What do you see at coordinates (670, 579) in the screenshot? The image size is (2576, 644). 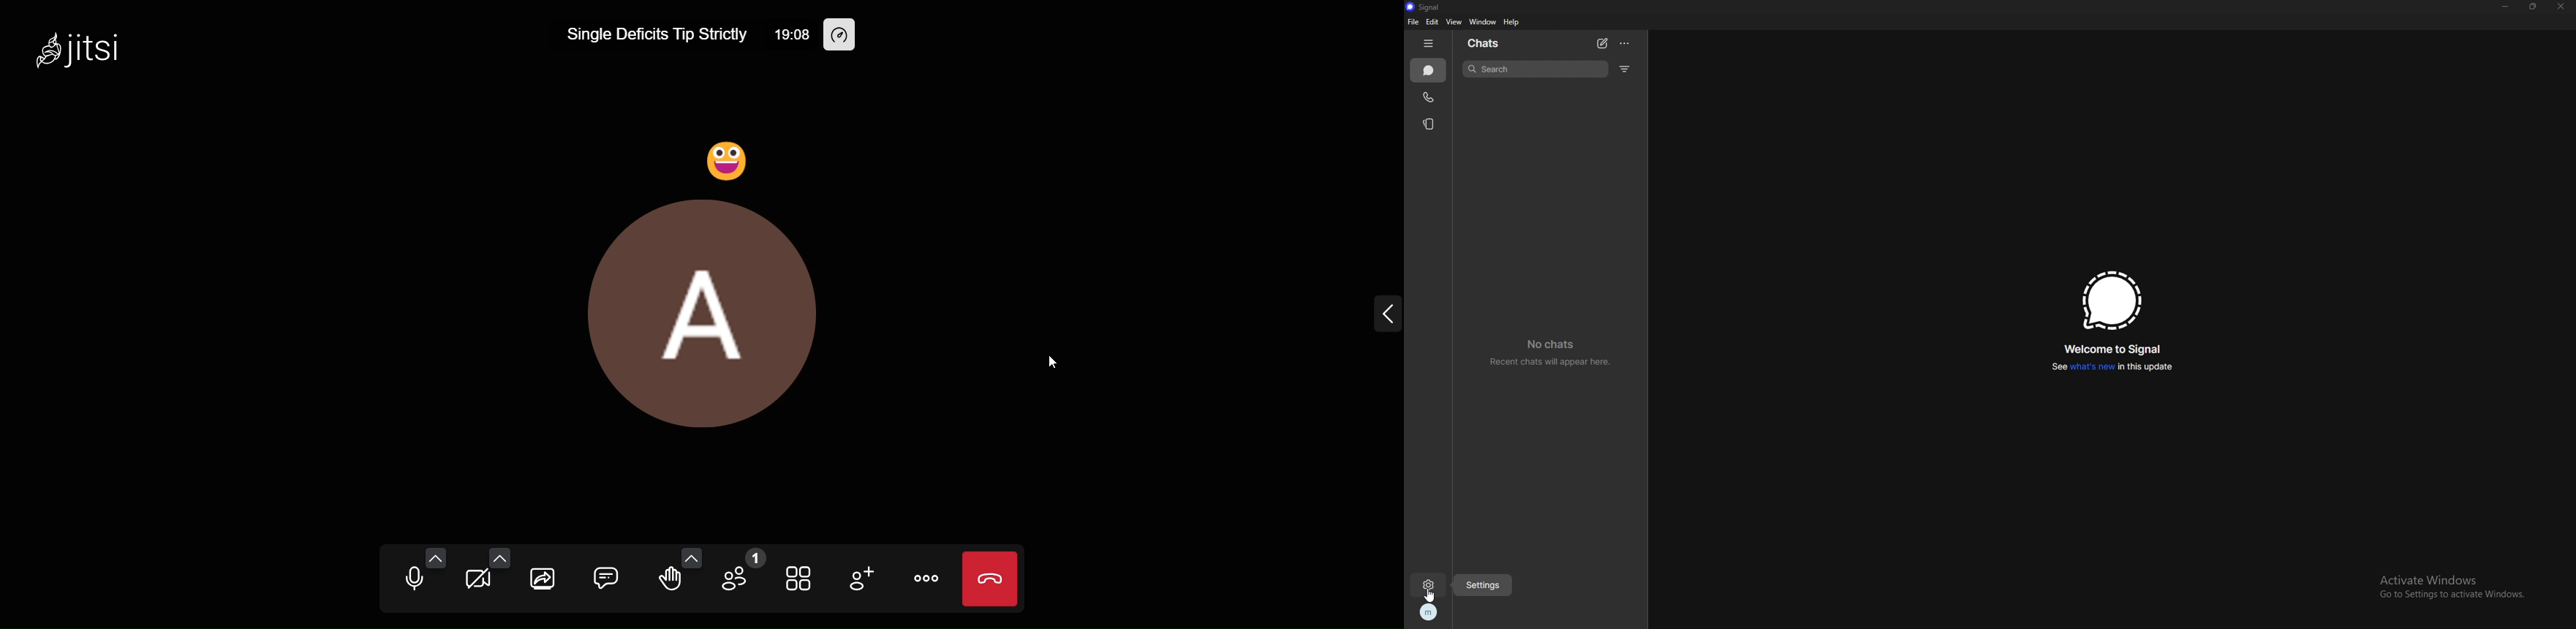 I see `raise hand` at bounding box center [670, 579].